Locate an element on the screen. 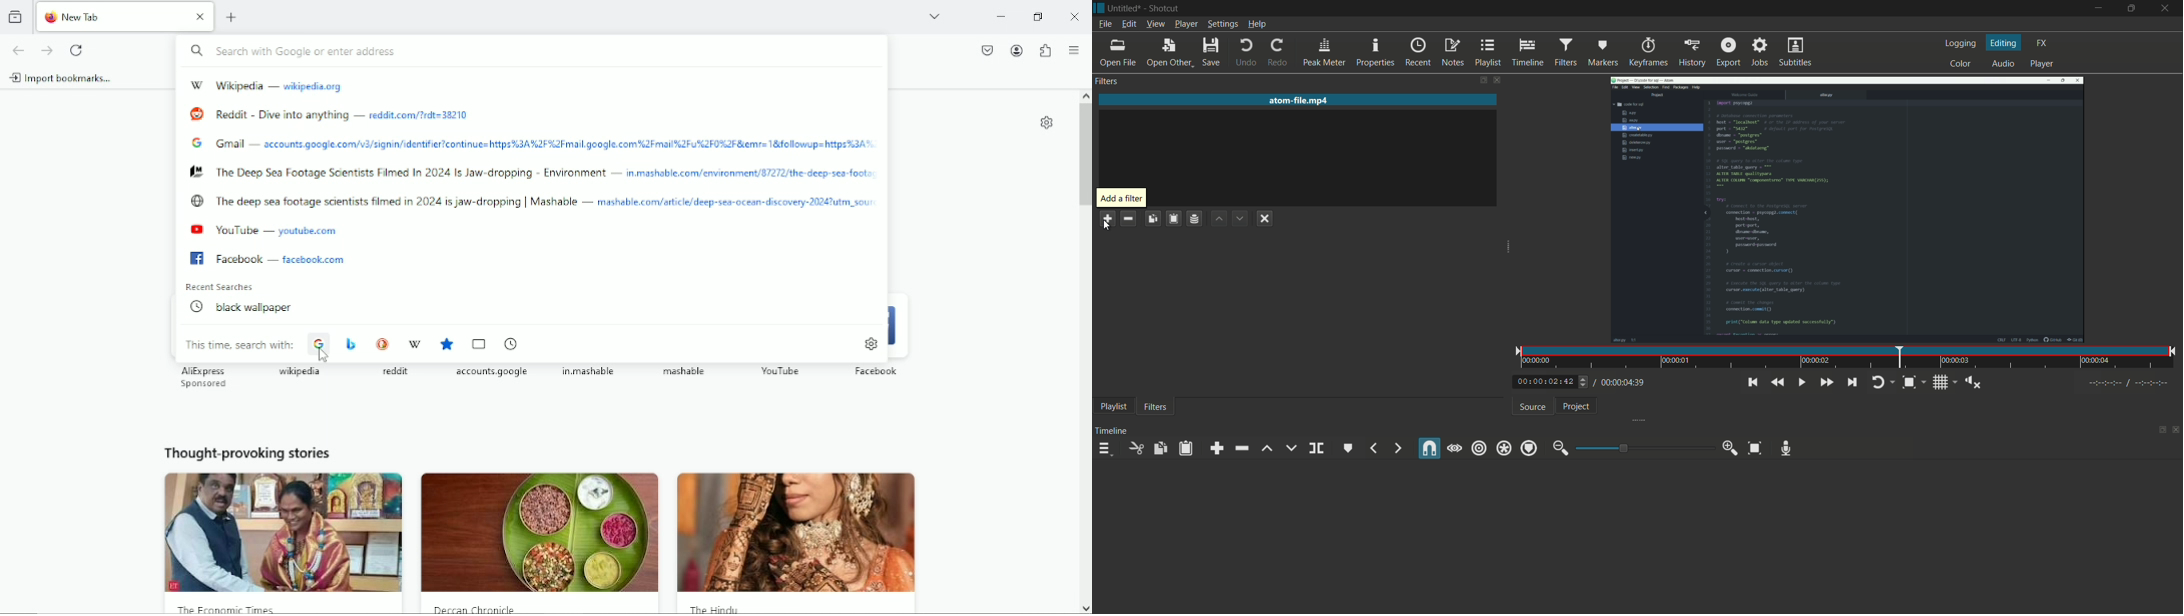  wikipeedia.org is located at coordinates (313, 87).